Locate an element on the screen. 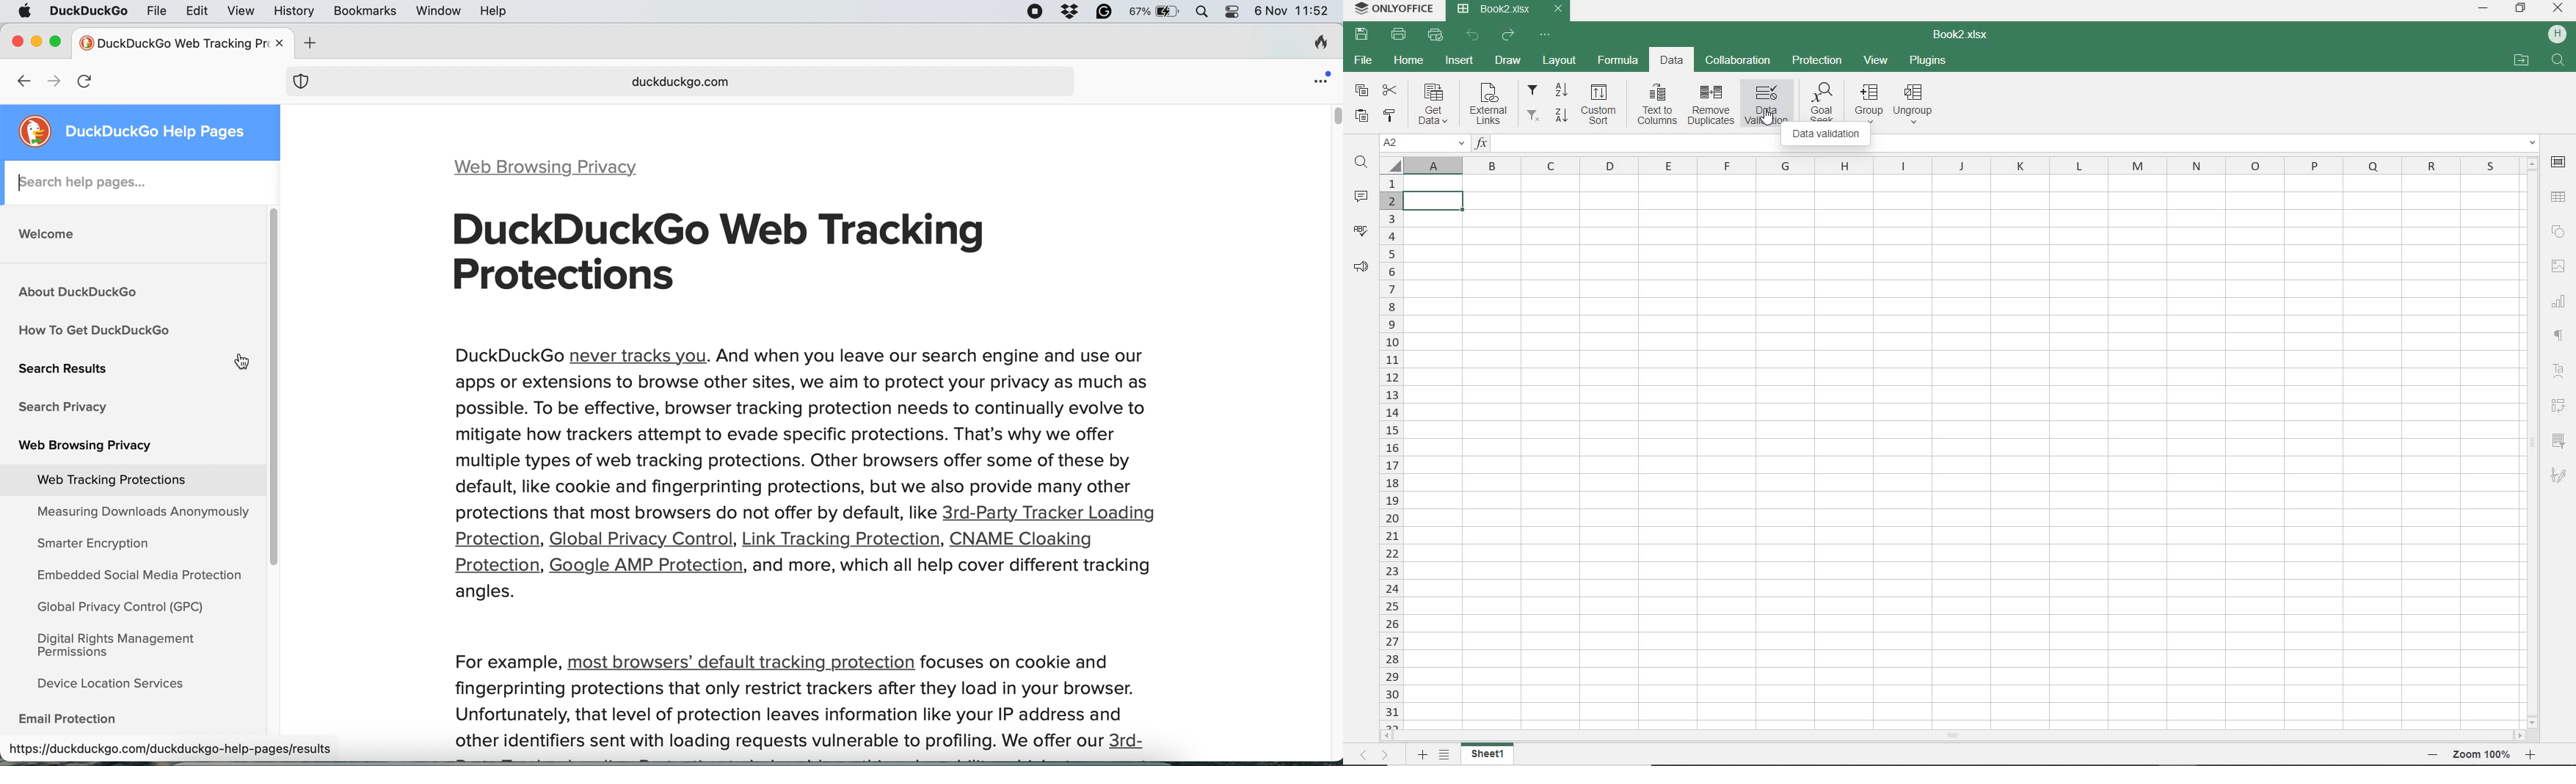 This screenshot has height=784, width=2576. NONPRINTIG CHARACTERS is located at coordinates (2560, 338).